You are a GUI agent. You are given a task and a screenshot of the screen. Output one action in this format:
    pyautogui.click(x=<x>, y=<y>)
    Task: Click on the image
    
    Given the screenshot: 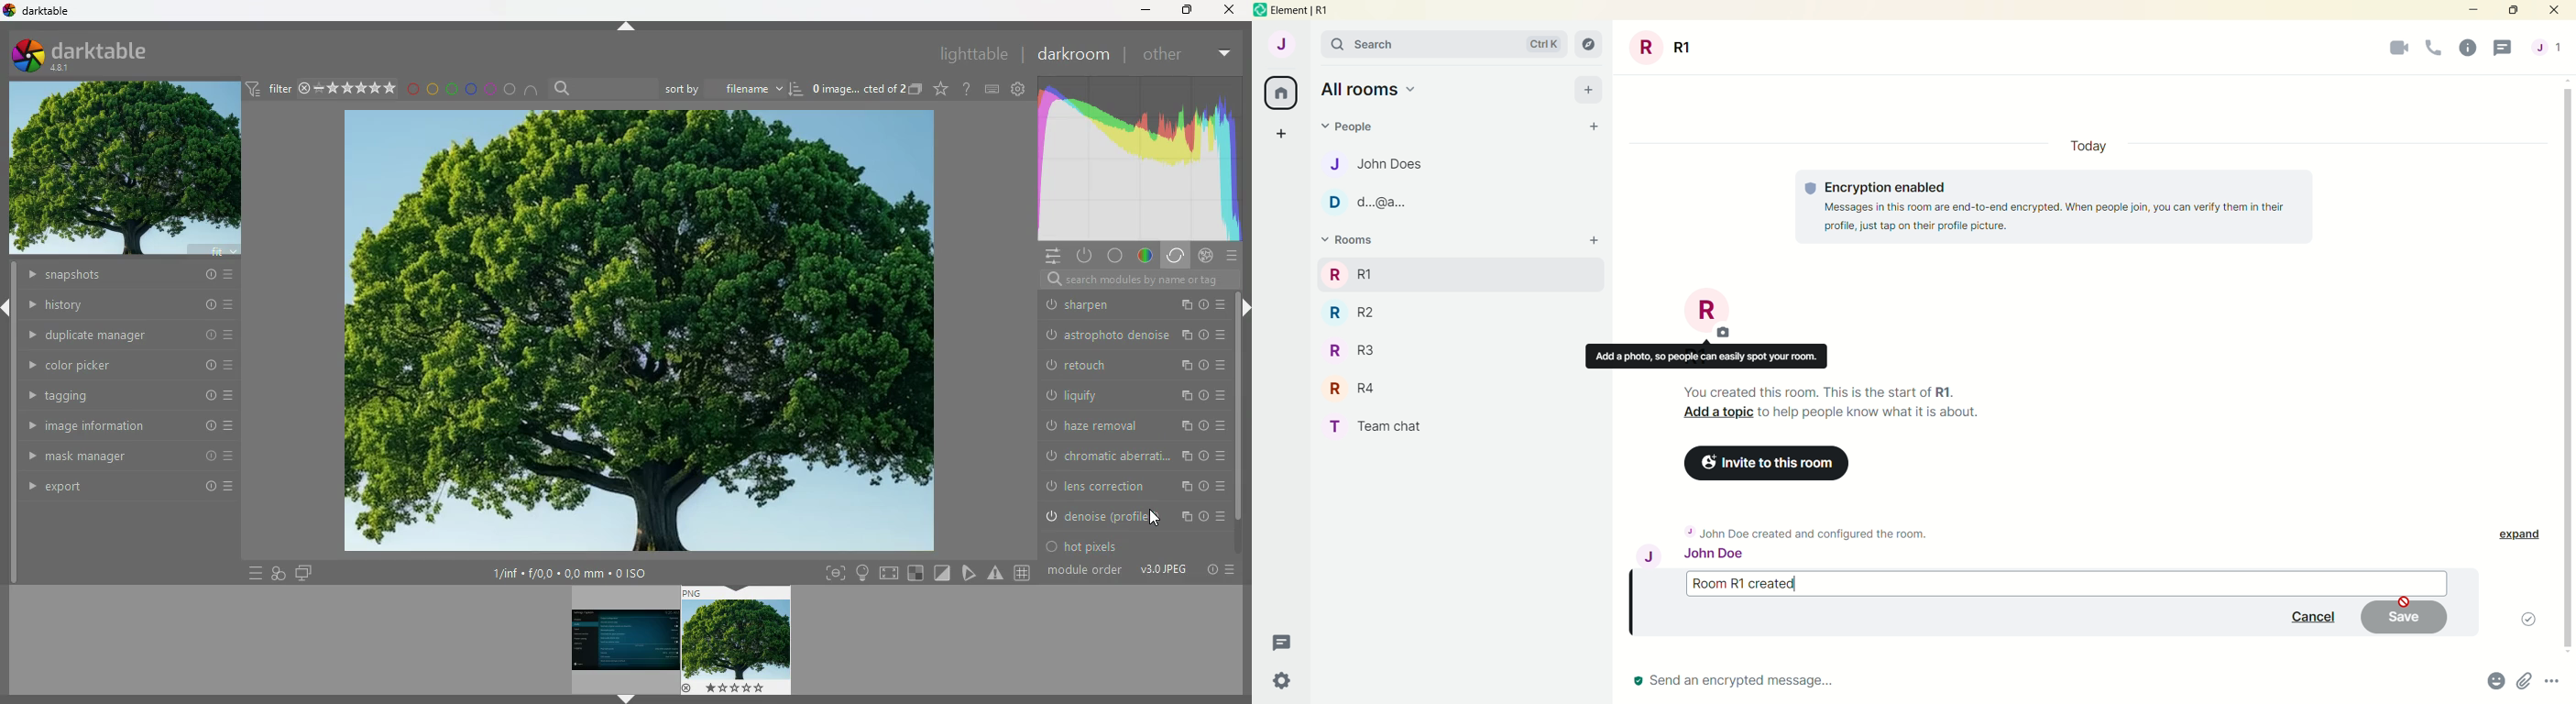 What is the action you would take?
    pyautogui.click(x=737, y=641)
    